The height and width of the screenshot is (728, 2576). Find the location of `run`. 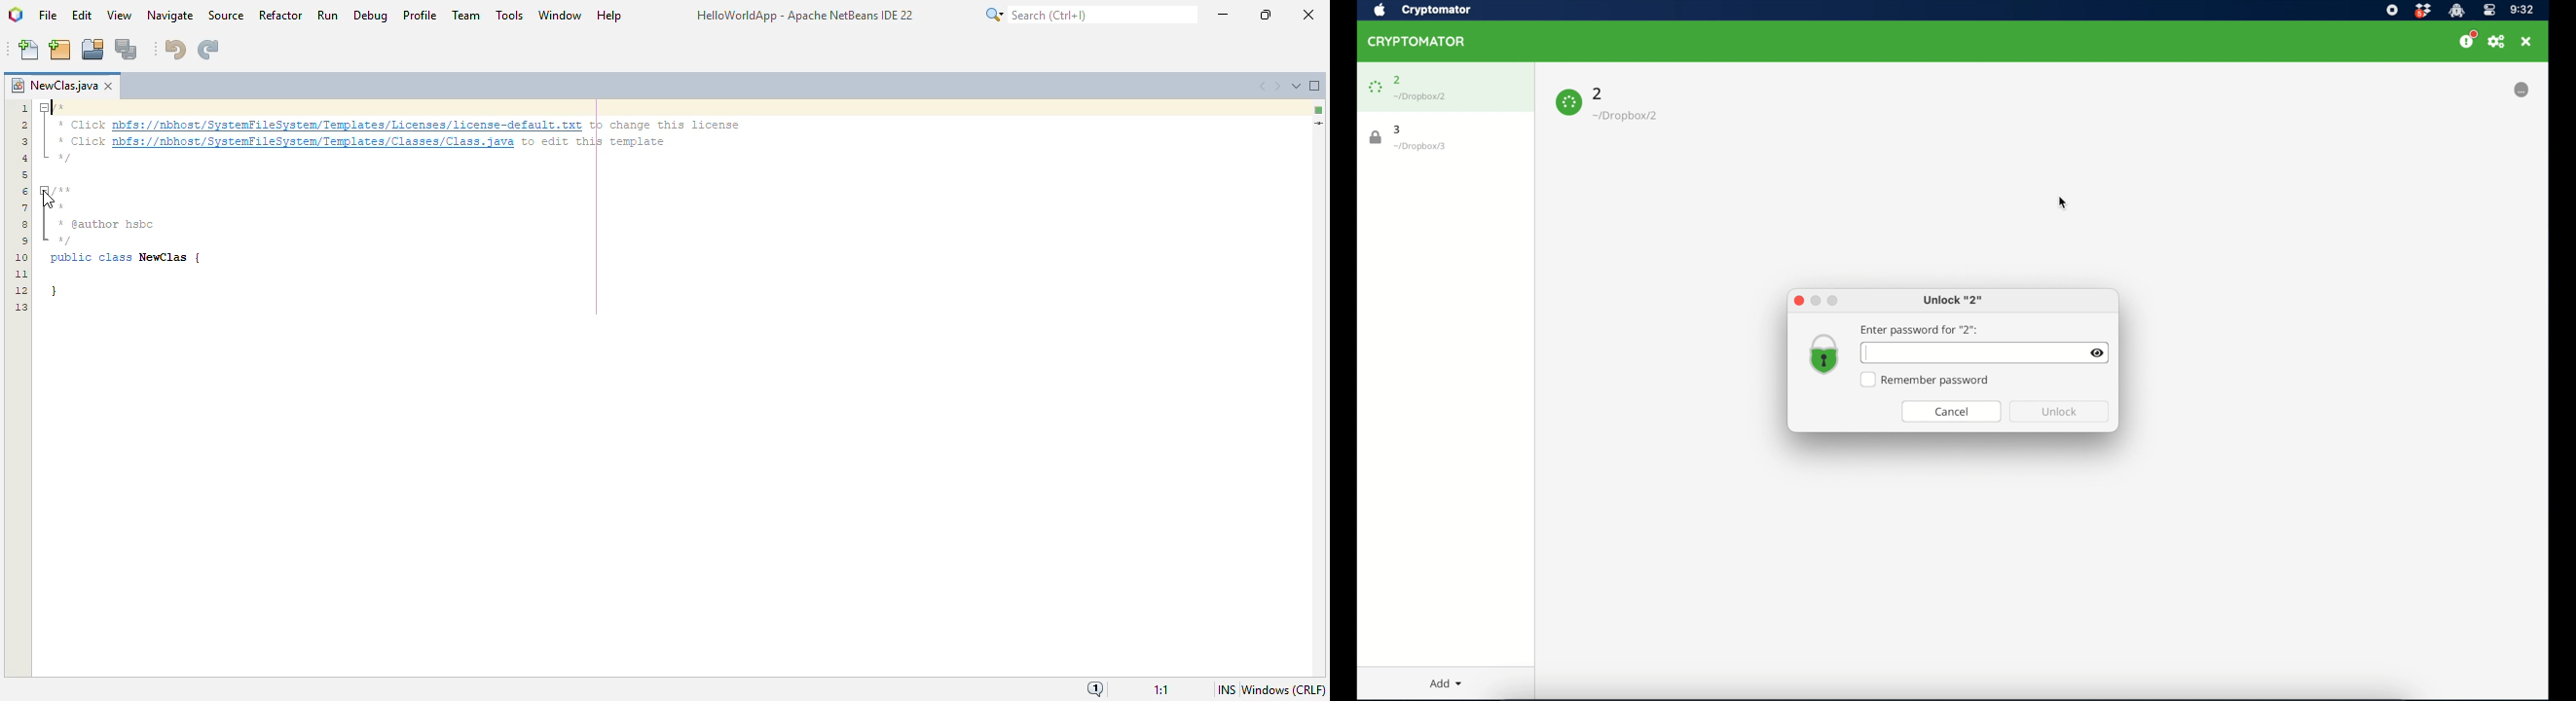

run is located at coordinates (327, 15).